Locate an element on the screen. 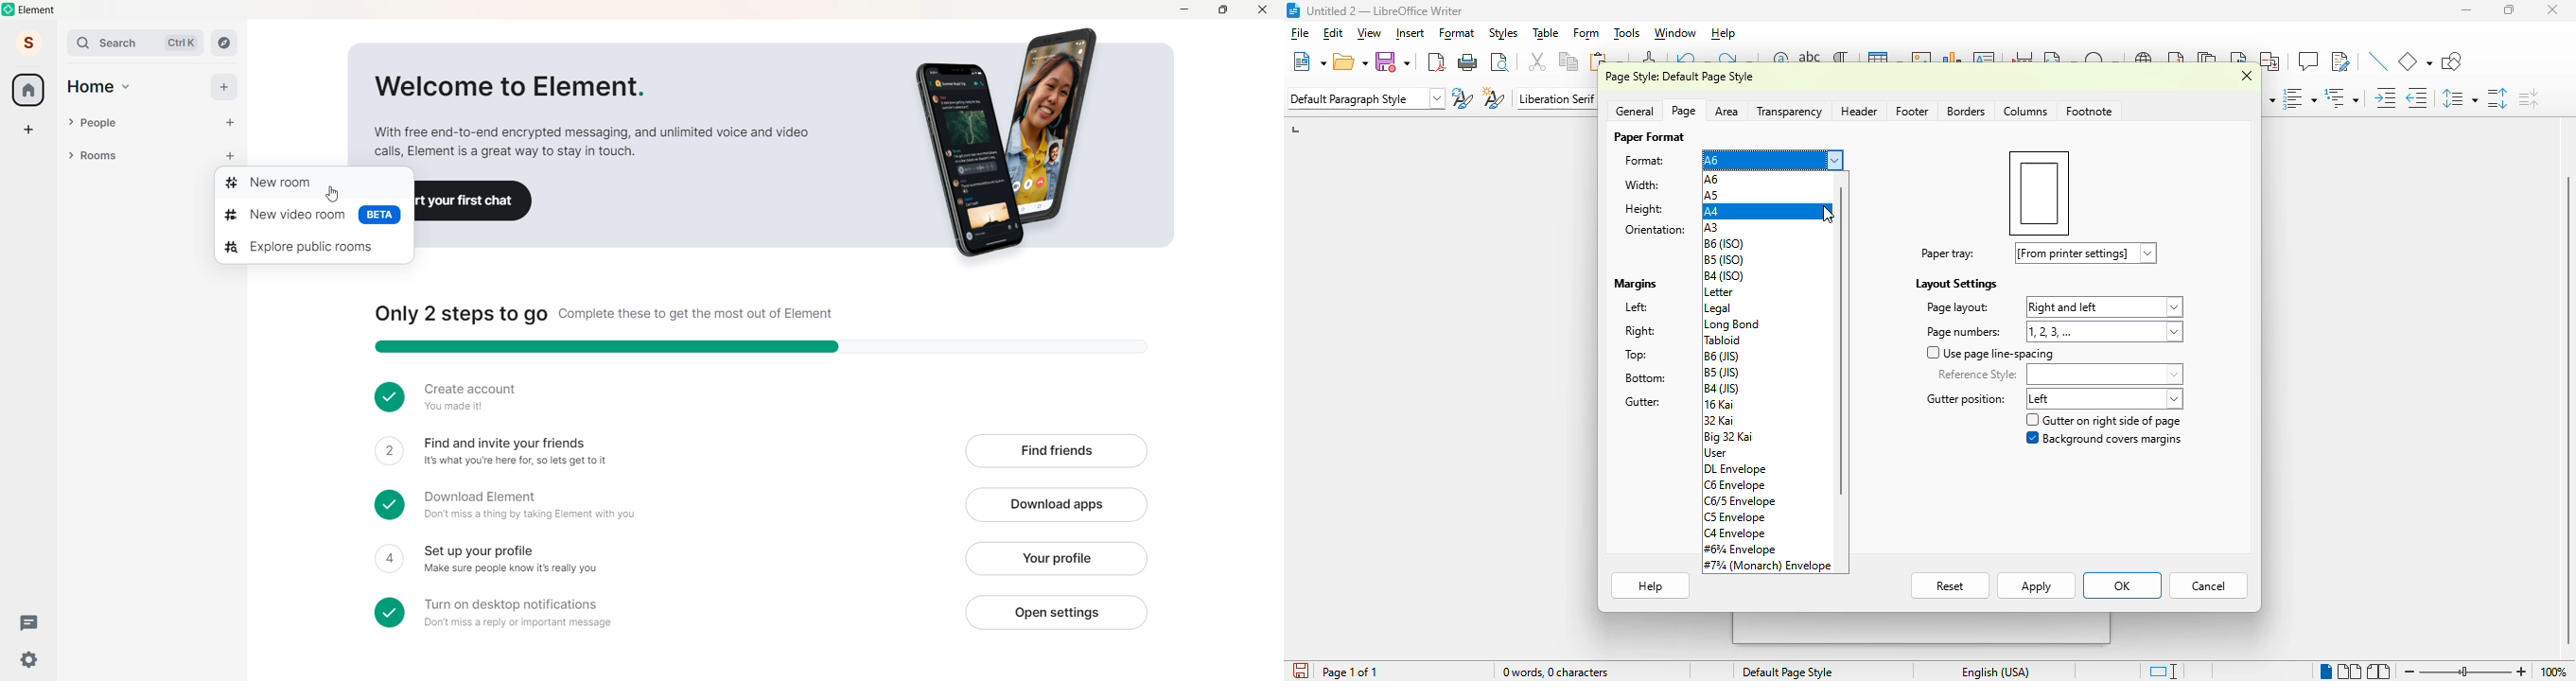 The image size is (2576, 700). reset is located at coordinates (1951, 585).